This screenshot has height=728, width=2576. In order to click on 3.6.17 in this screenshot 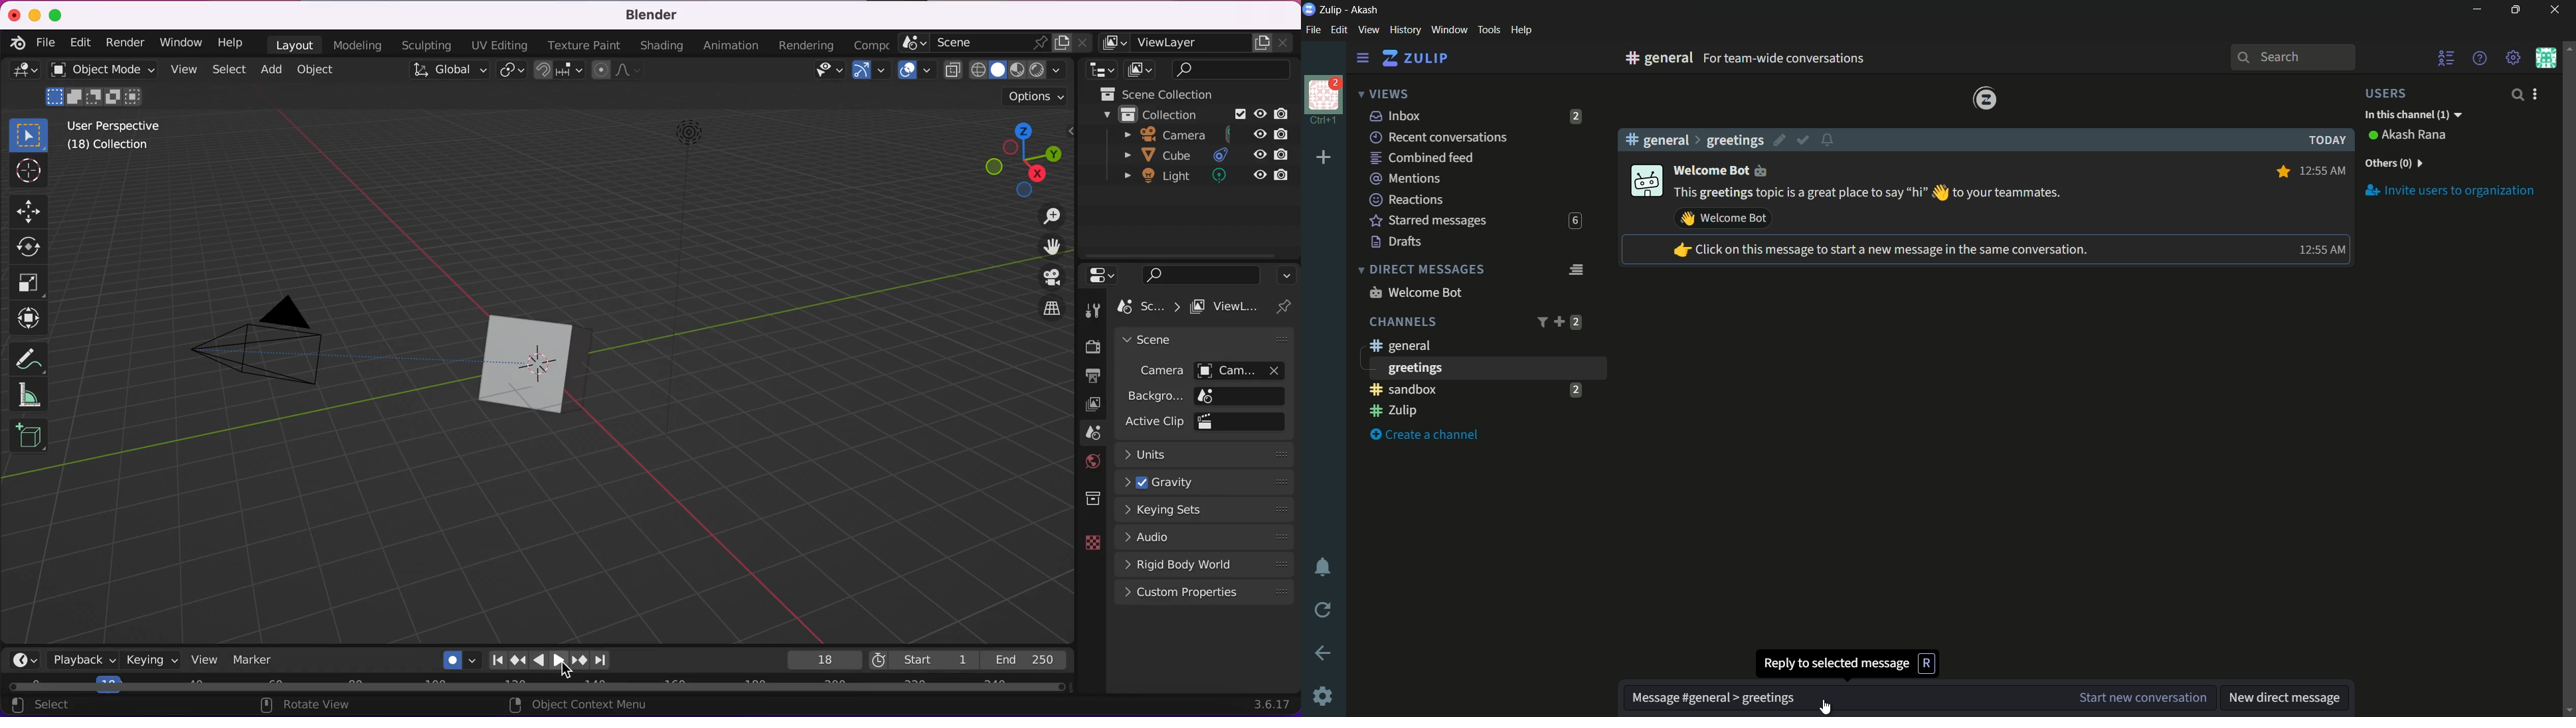, I will do `click(1269, 705)`.